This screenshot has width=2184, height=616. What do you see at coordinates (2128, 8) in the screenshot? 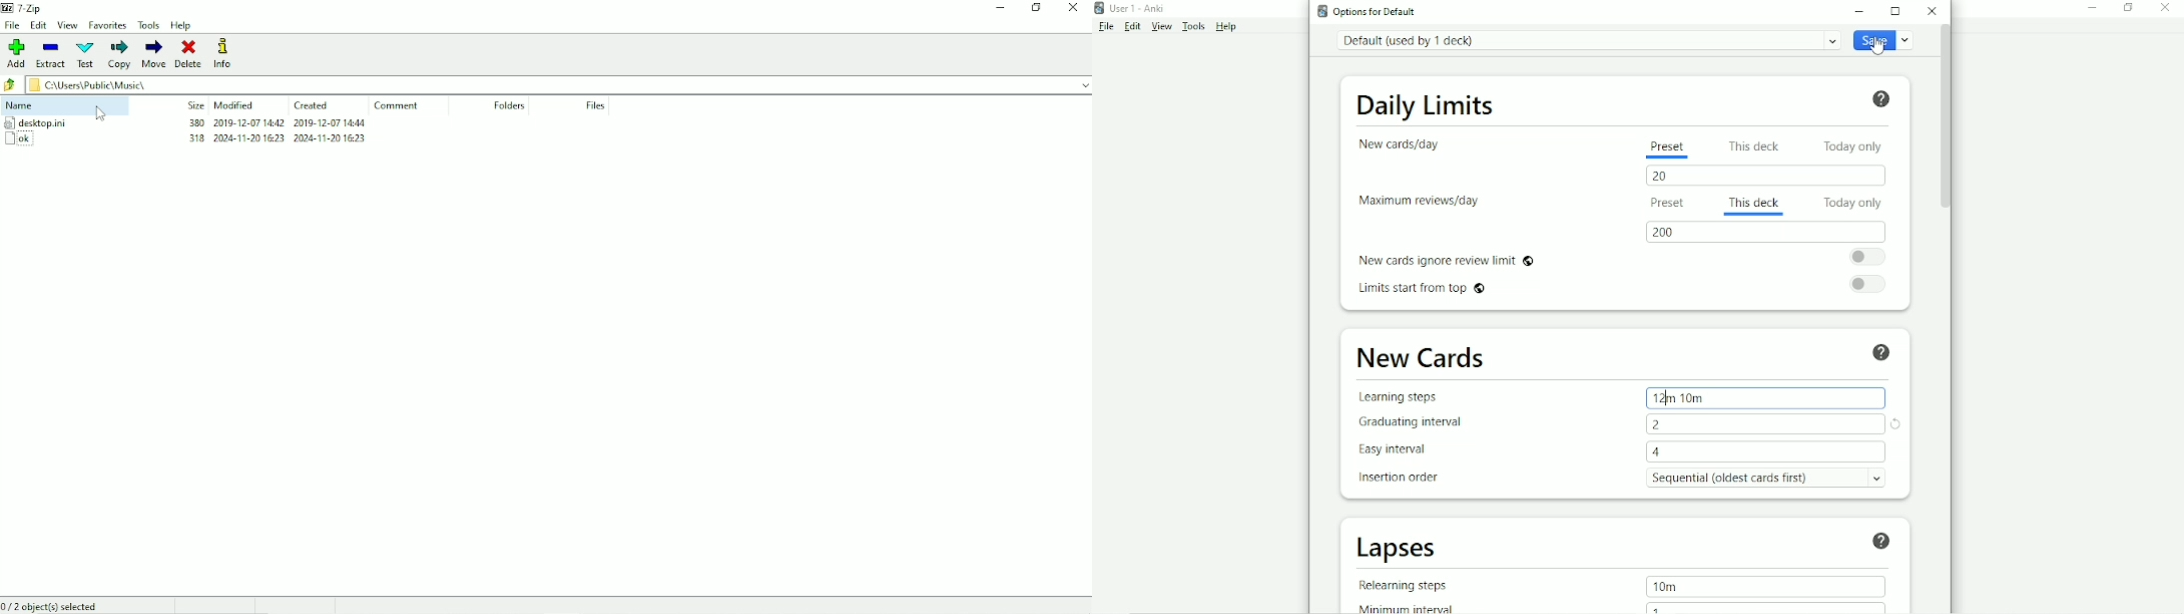
I see `Restore down` at bounding box center [2128, 8].